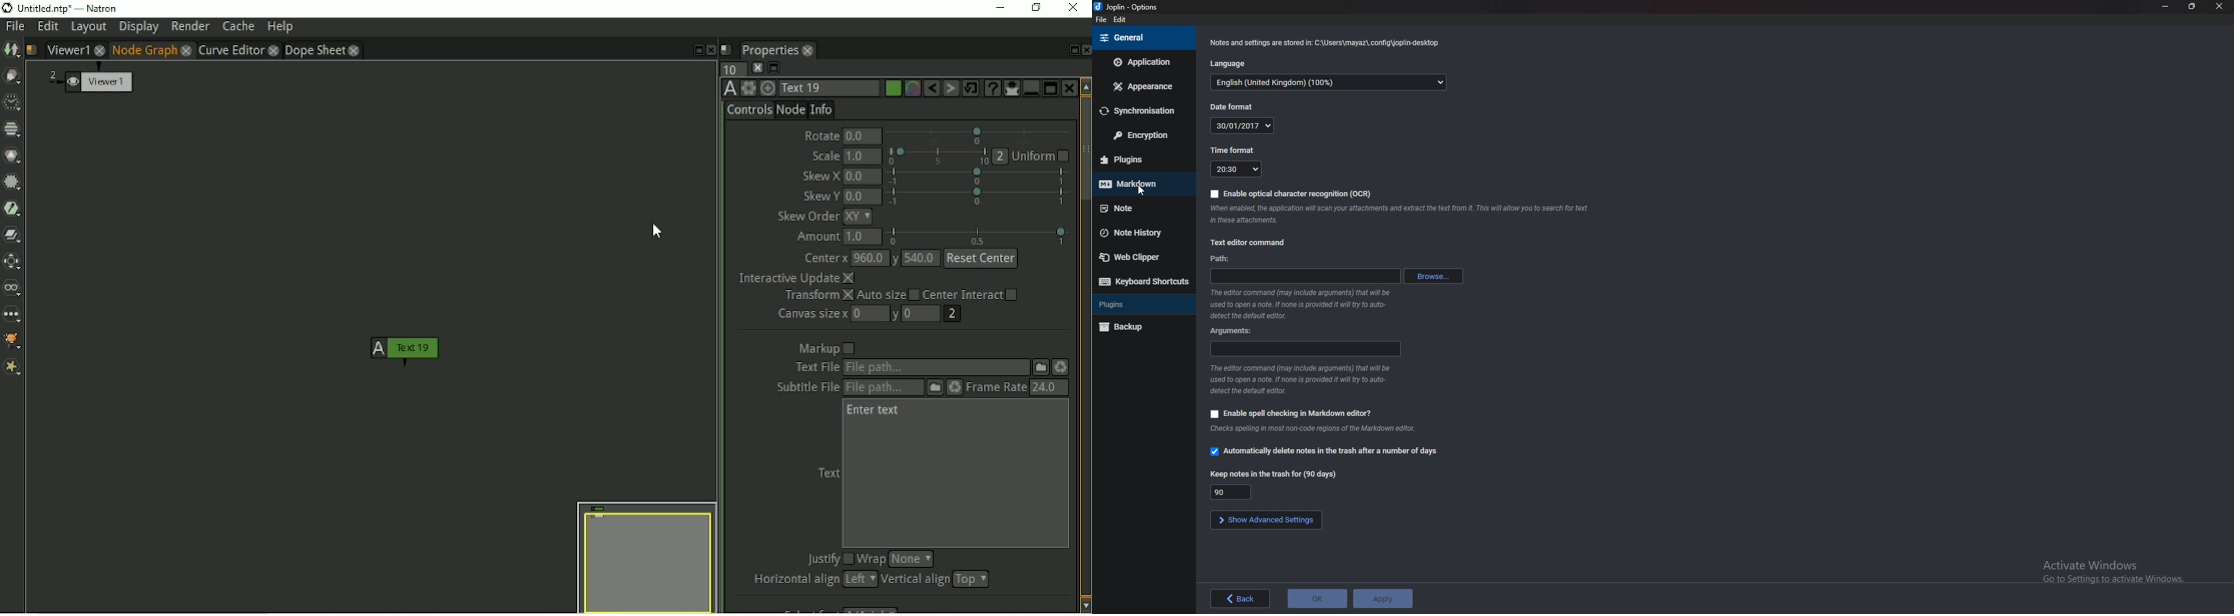 The image size is (2240, 616). I want to click on Date format, so click(1232, 107).